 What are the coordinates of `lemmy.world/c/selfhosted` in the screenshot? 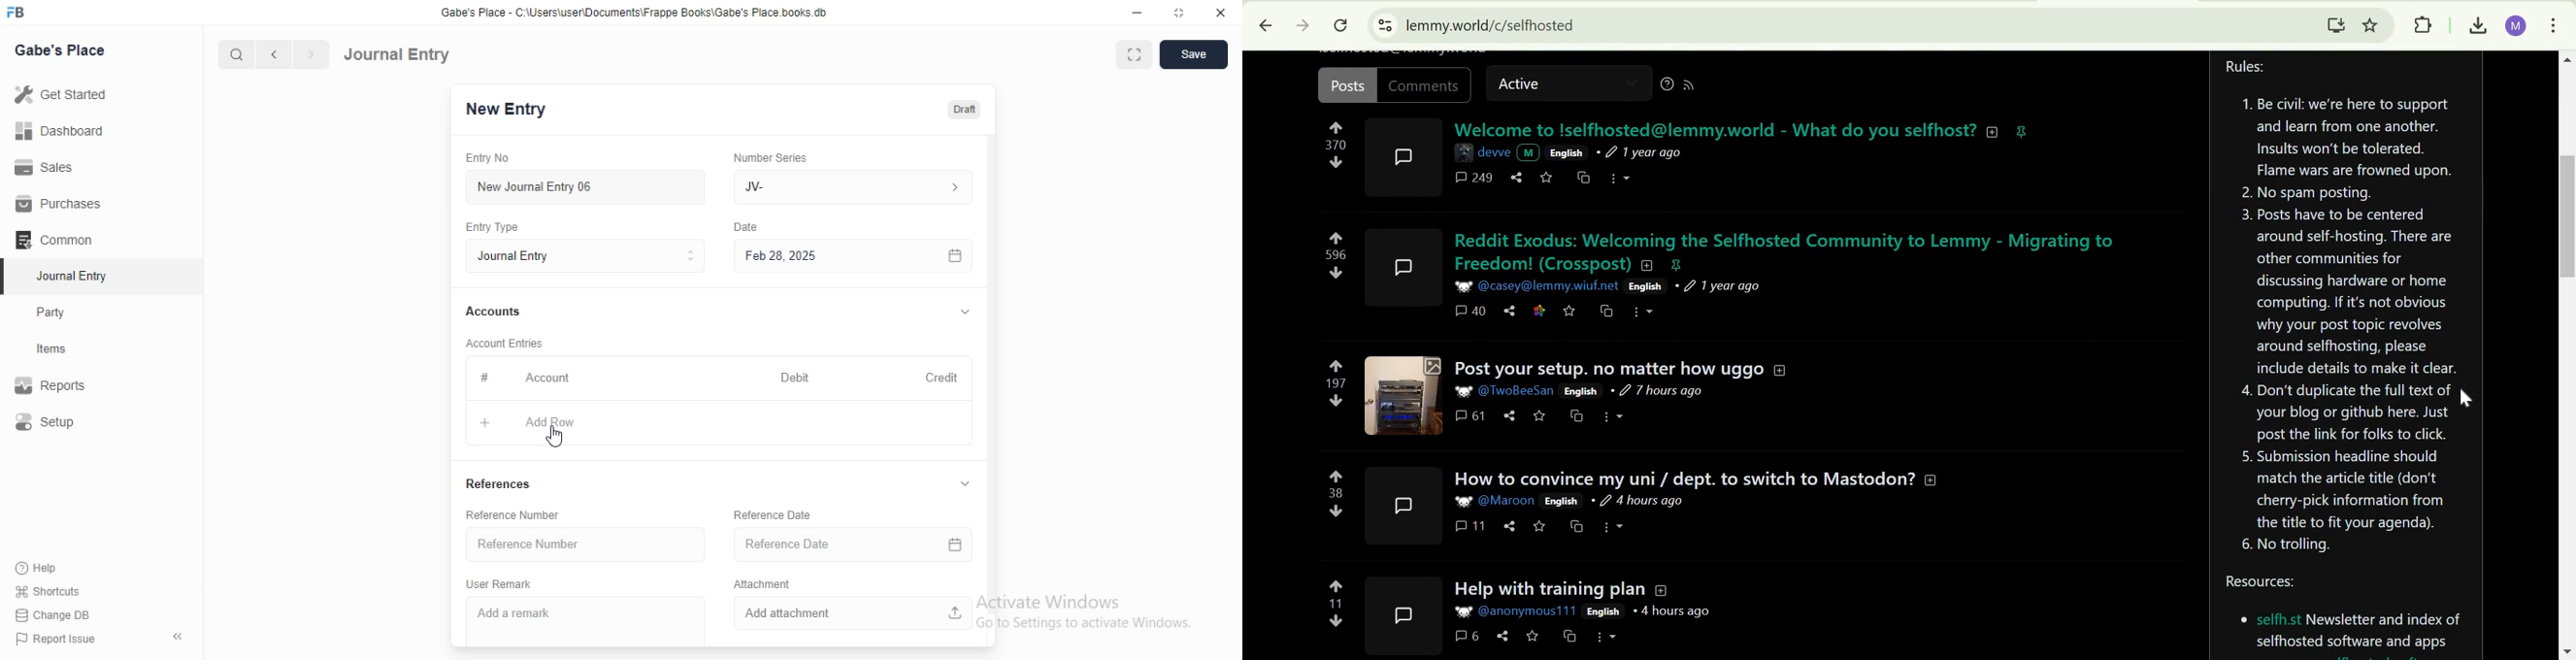 It's located at (1491, 26).